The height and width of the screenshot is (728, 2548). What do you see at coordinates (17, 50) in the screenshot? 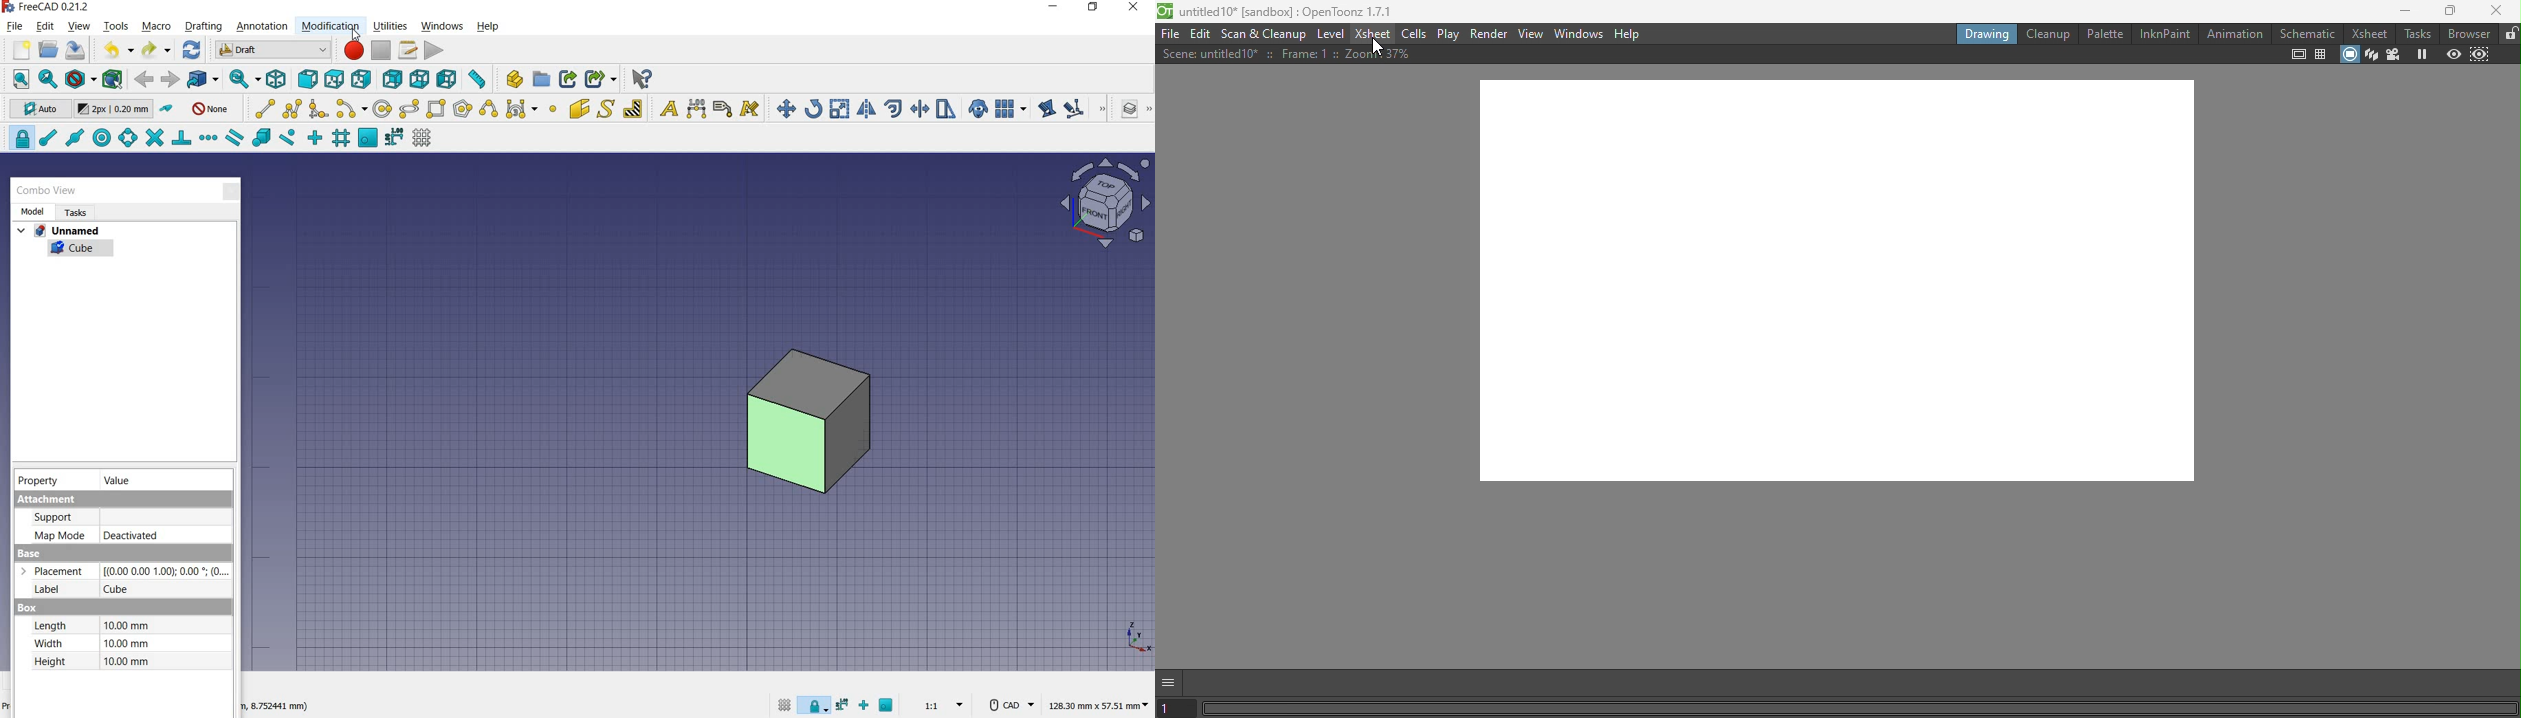
I see `new` at bounding box center [17, 50].